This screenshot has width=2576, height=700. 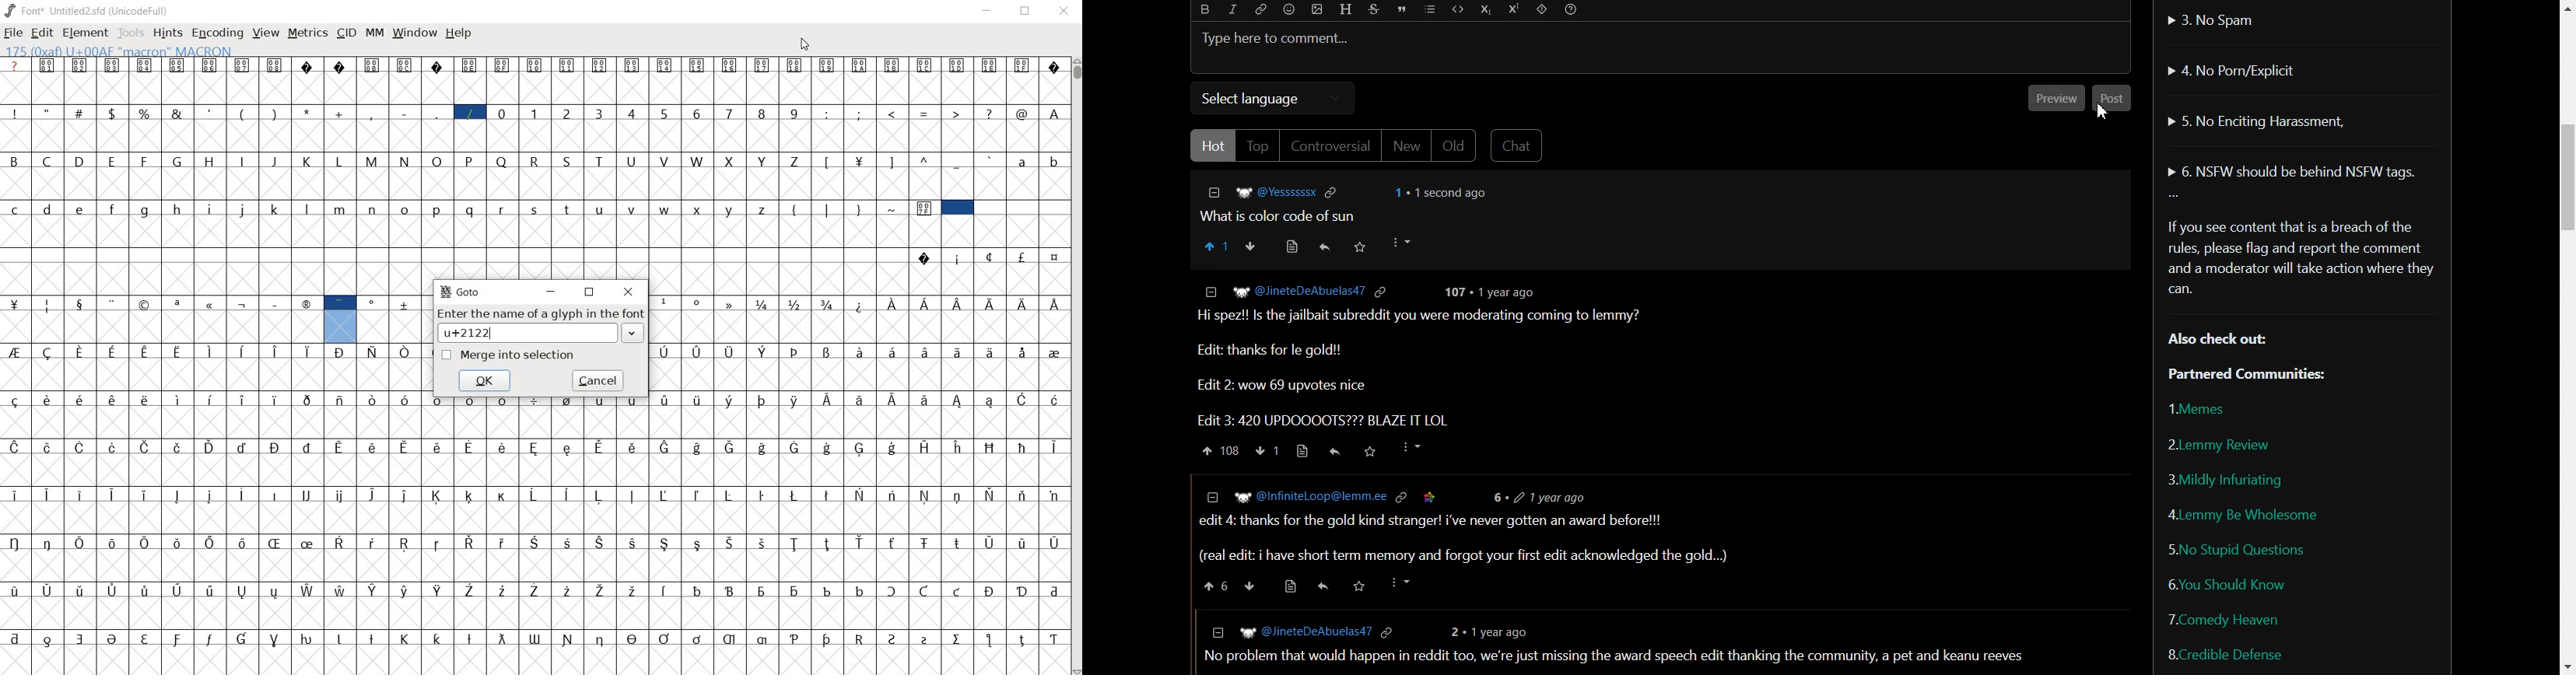 What do you see at coordinates (346, 35) in the screenshot?
I see `CID` at bounding box center [346, 35].